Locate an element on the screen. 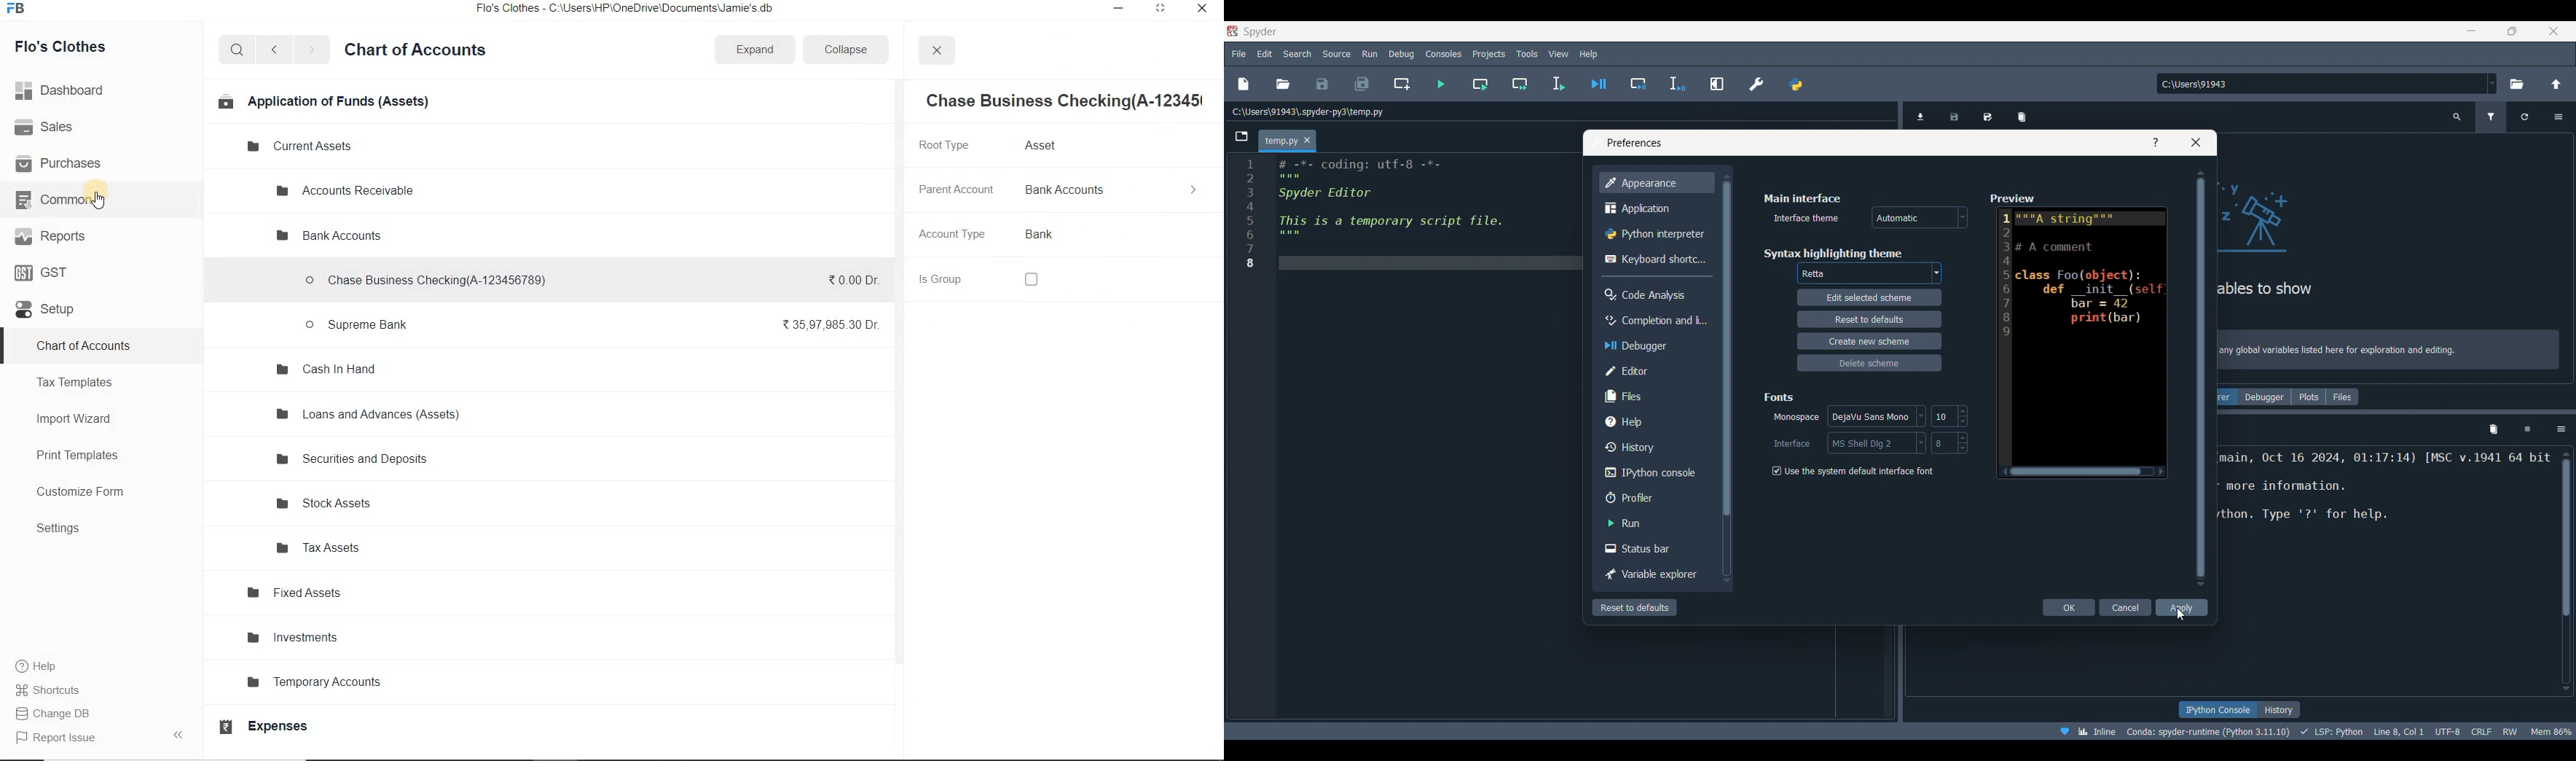 This screenshot has height=784, width=2576. Keyboard shortcut is located at coordinates (1655, 259).